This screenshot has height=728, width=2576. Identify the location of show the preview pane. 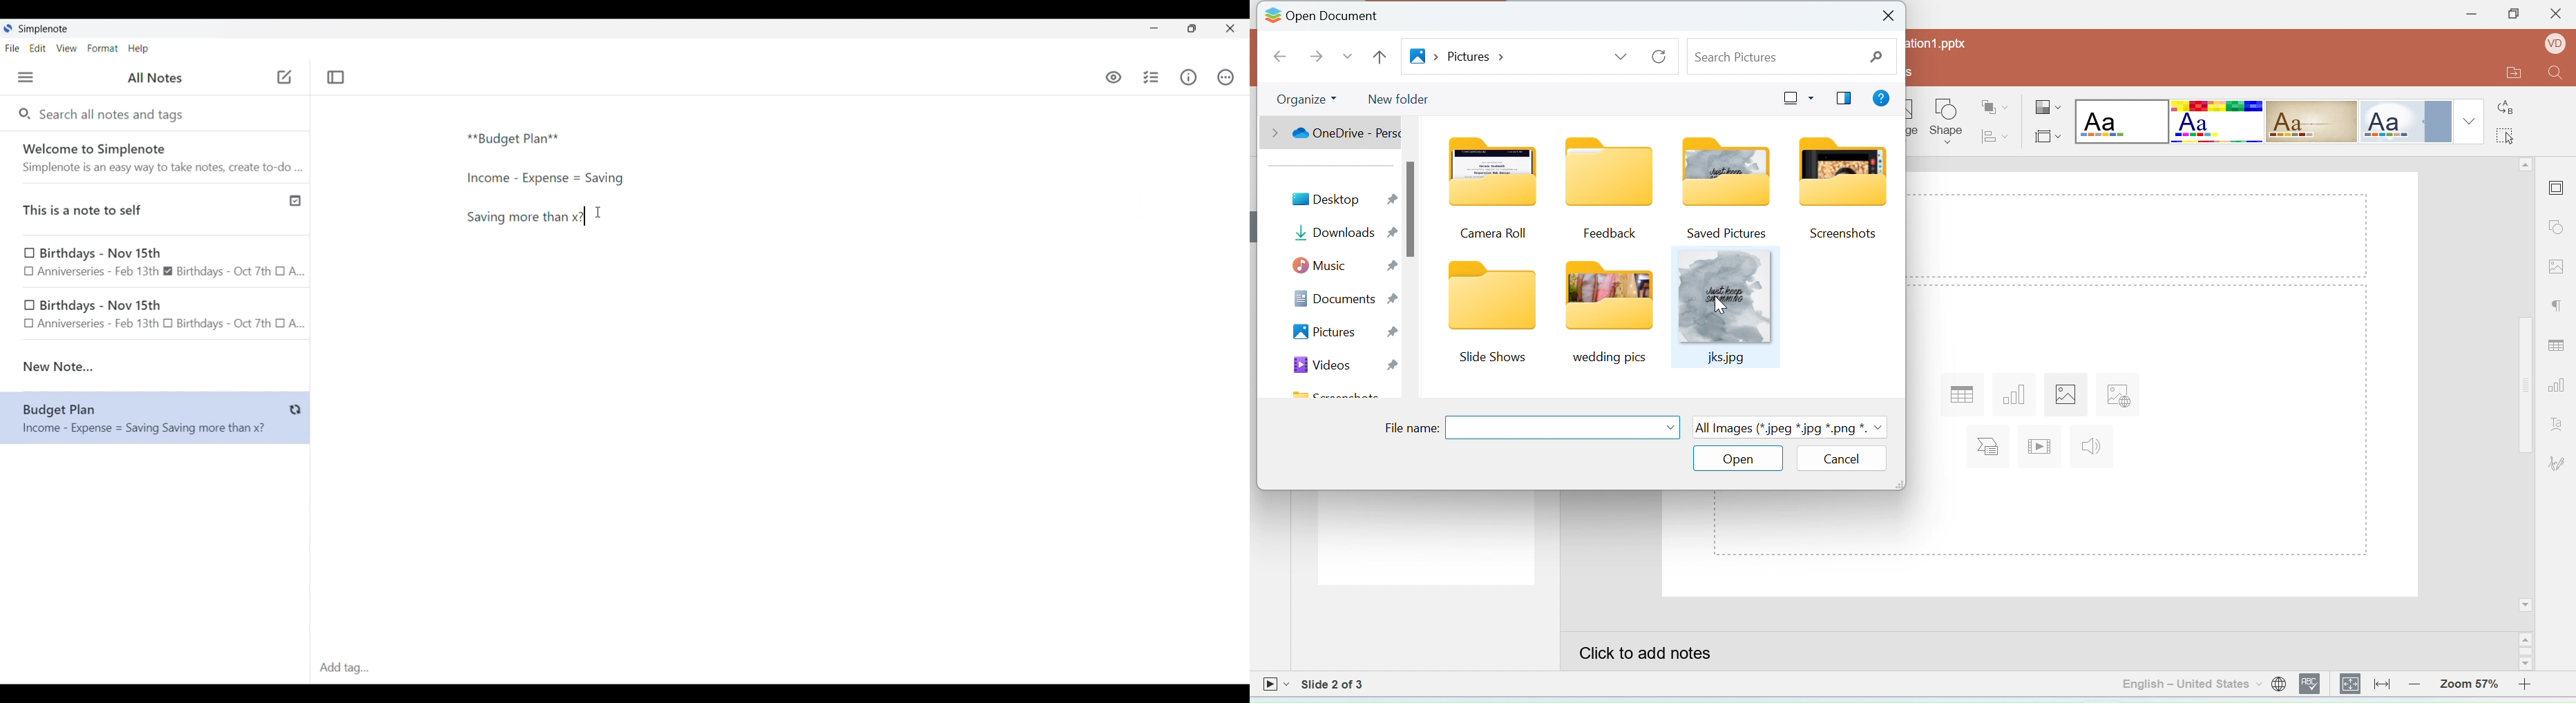
(1844, 98).